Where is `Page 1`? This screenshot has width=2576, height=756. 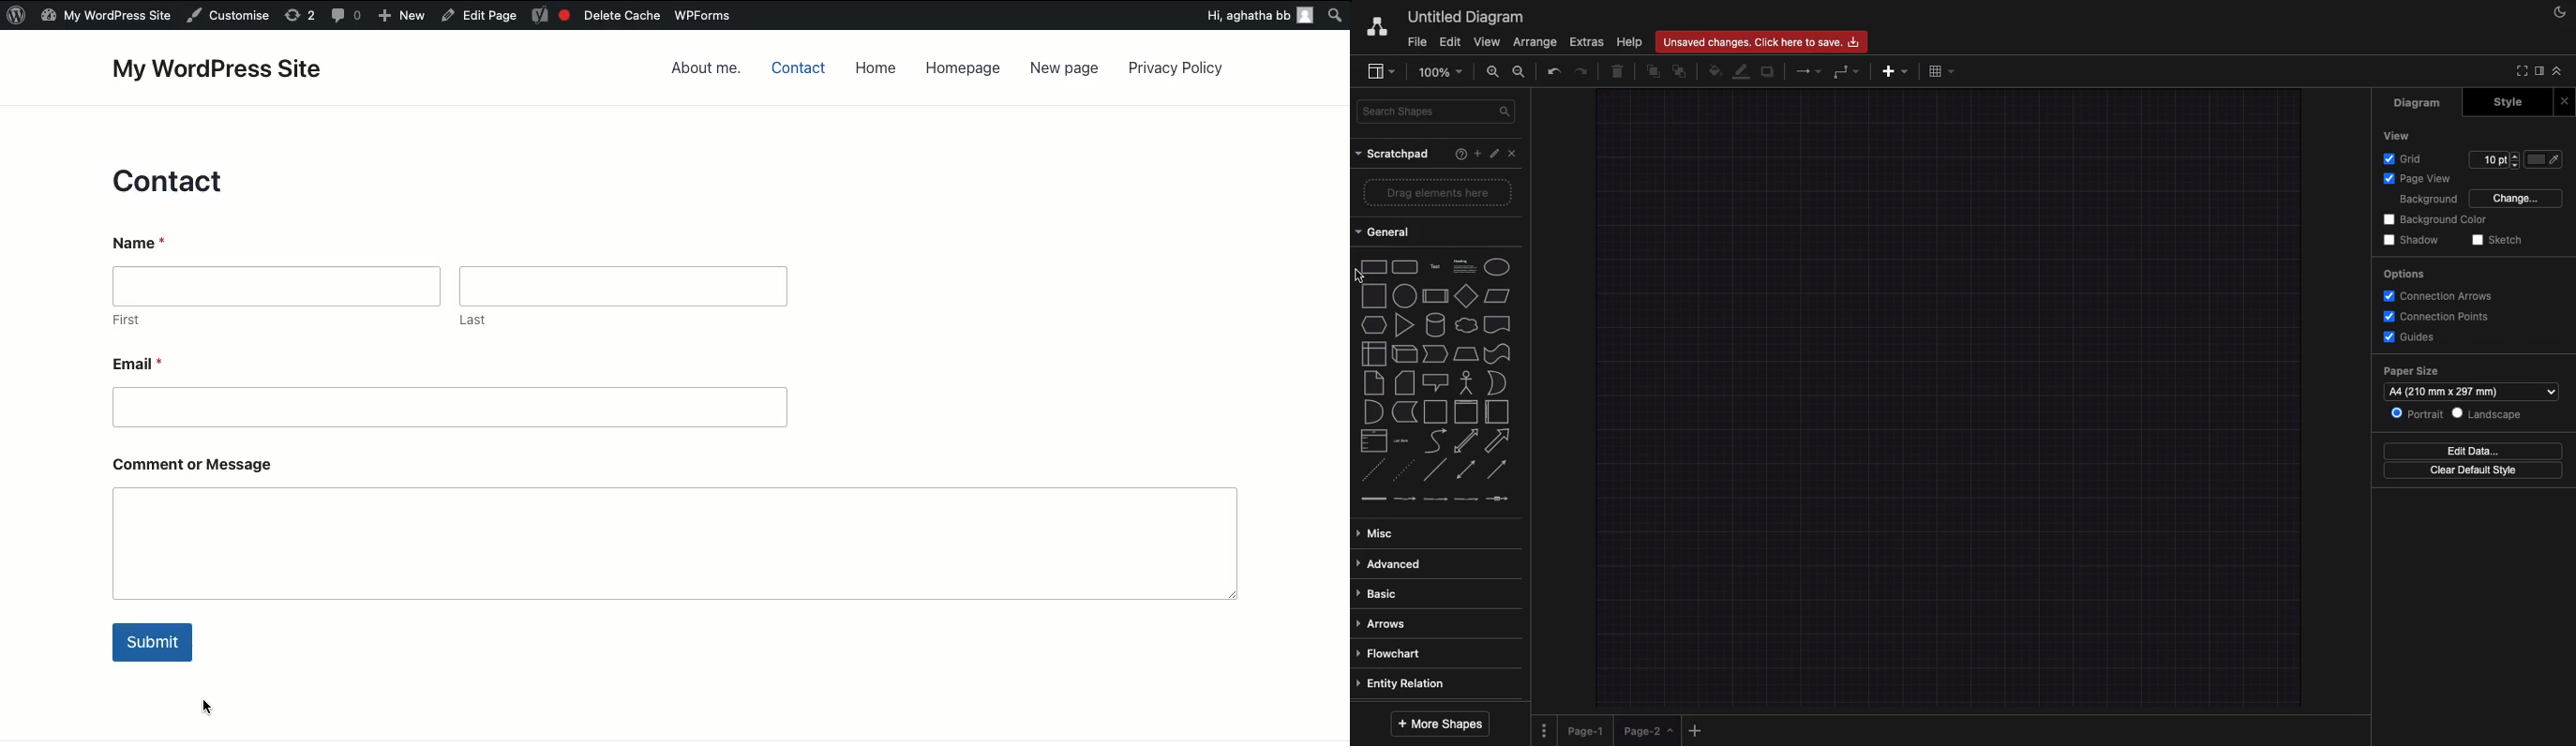 Page 1 is located at coordinates (1588, 727).